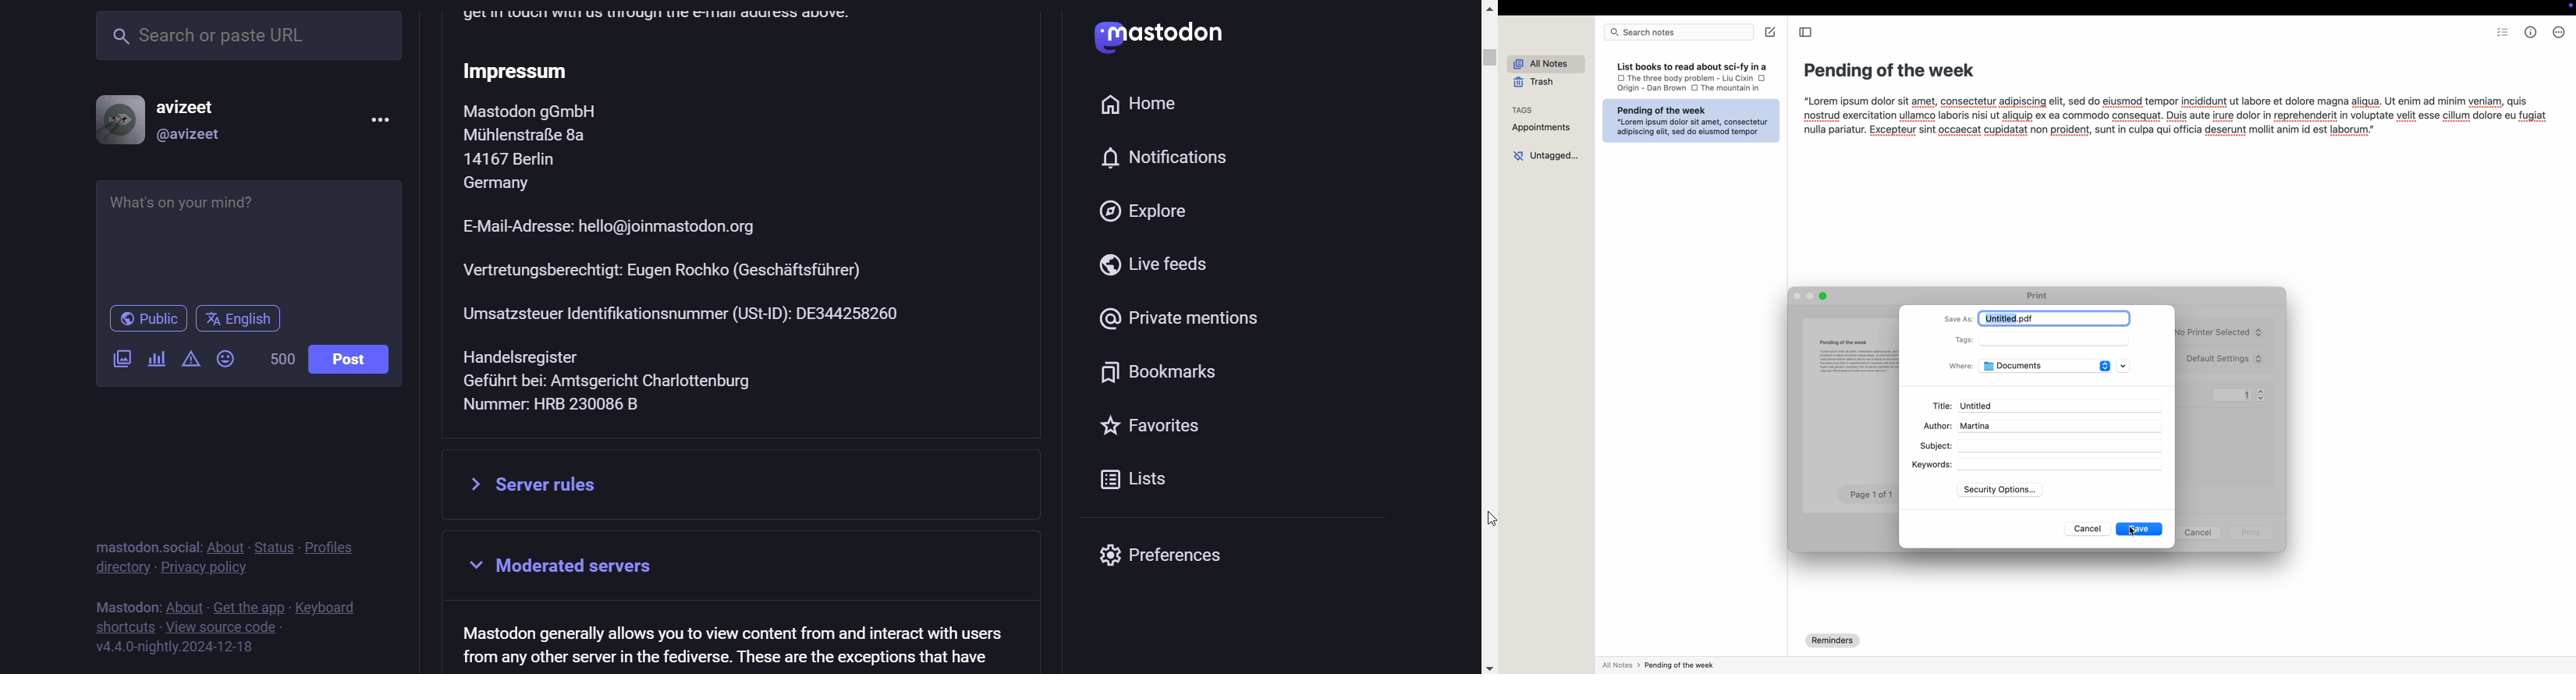 The width and height of the screenshot is (2576, 700). What do you see at coordinates (1834, 640) in the screenshot?
I see `reminders` at bounding box center [1834, 640].